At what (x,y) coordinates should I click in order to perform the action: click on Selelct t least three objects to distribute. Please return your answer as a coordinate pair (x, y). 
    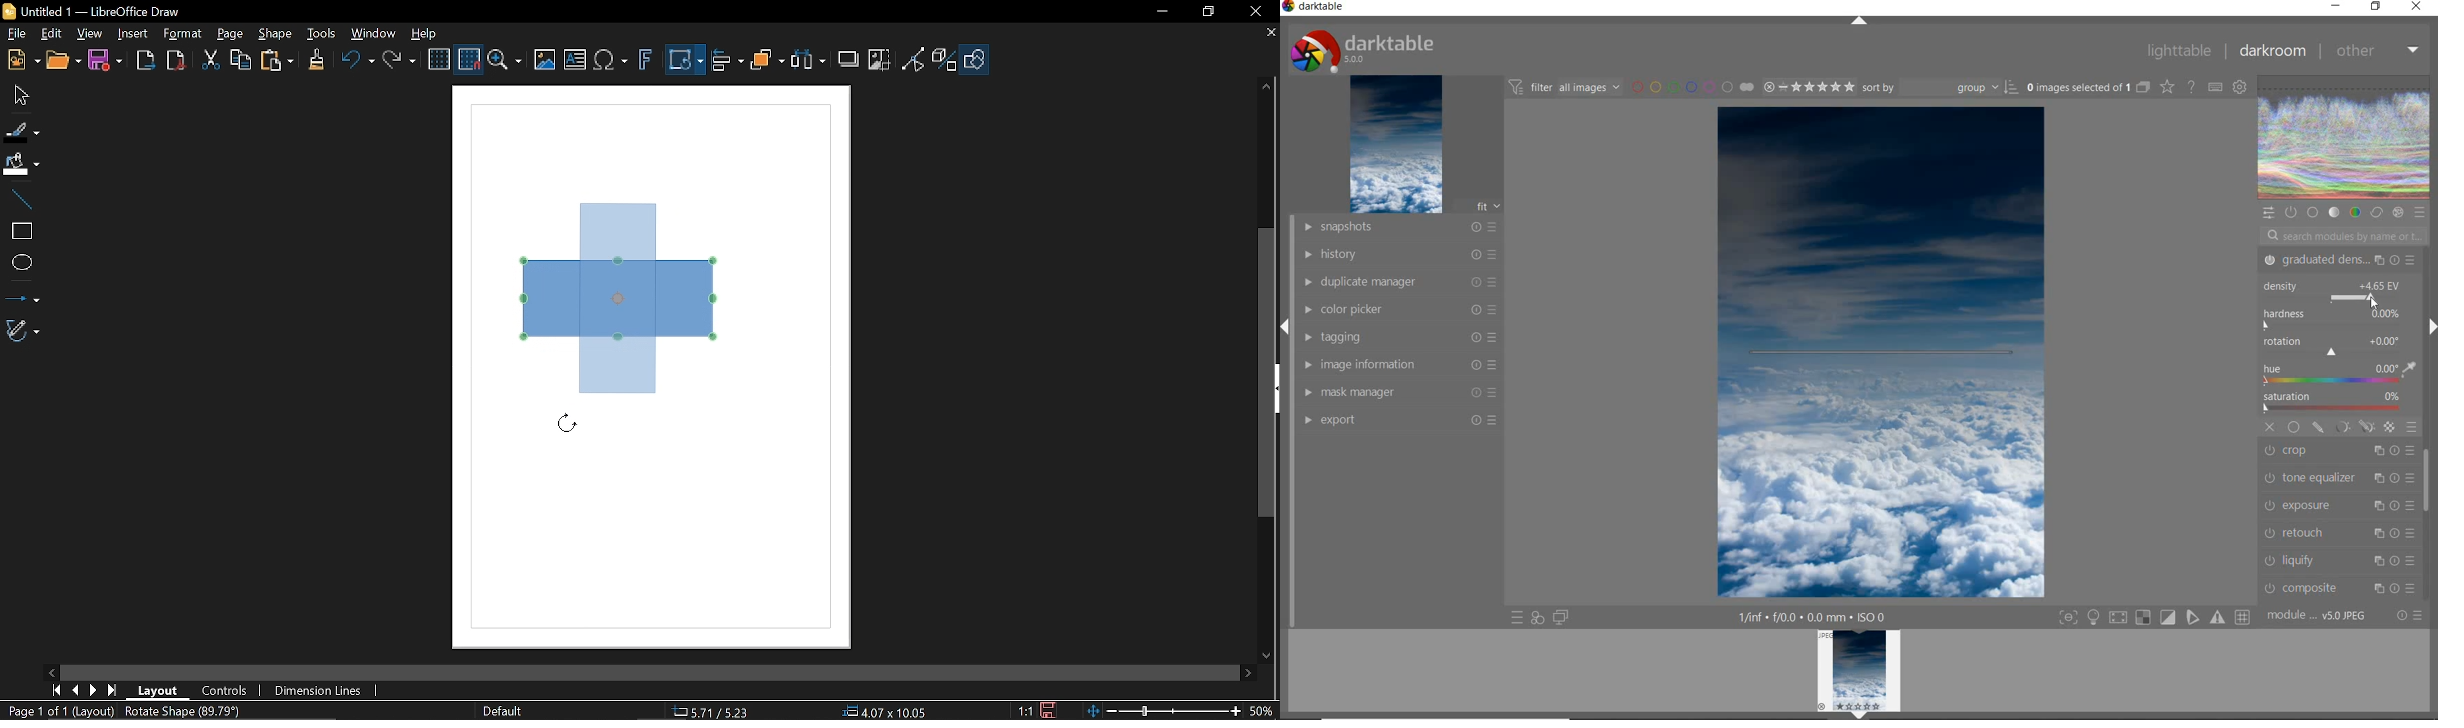
    Looking at the image, I should click on (808, 61).